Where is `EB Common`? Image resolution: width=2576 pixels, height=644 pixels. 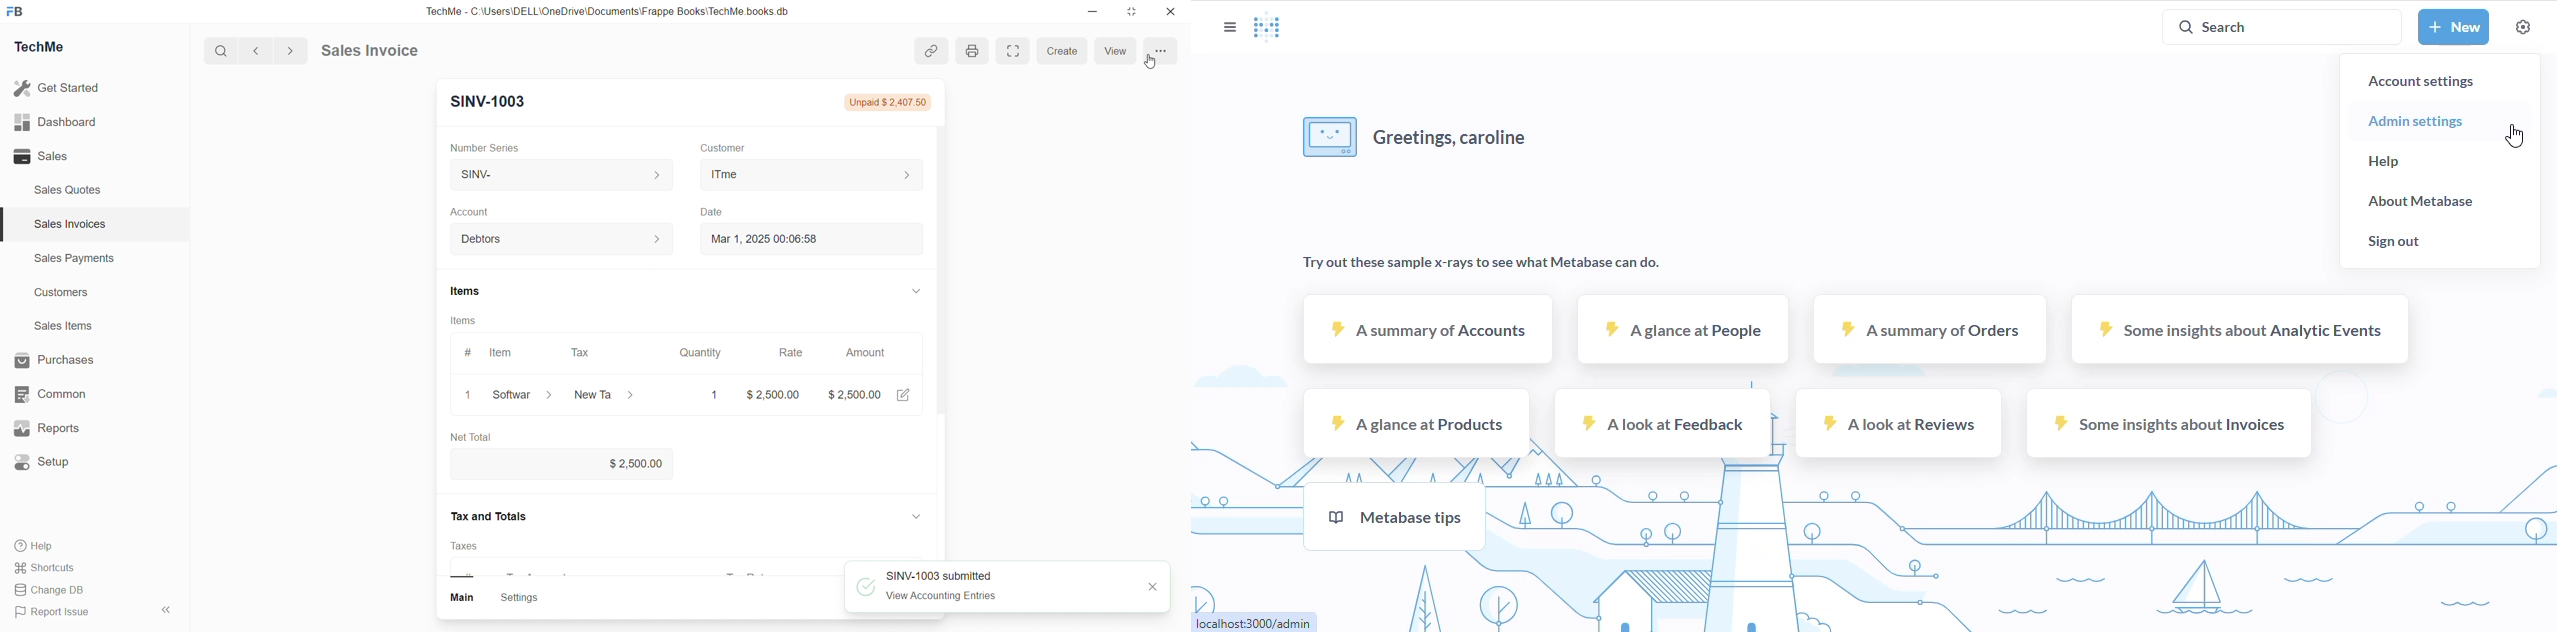
EB Common is located at coordinates (63, 394).